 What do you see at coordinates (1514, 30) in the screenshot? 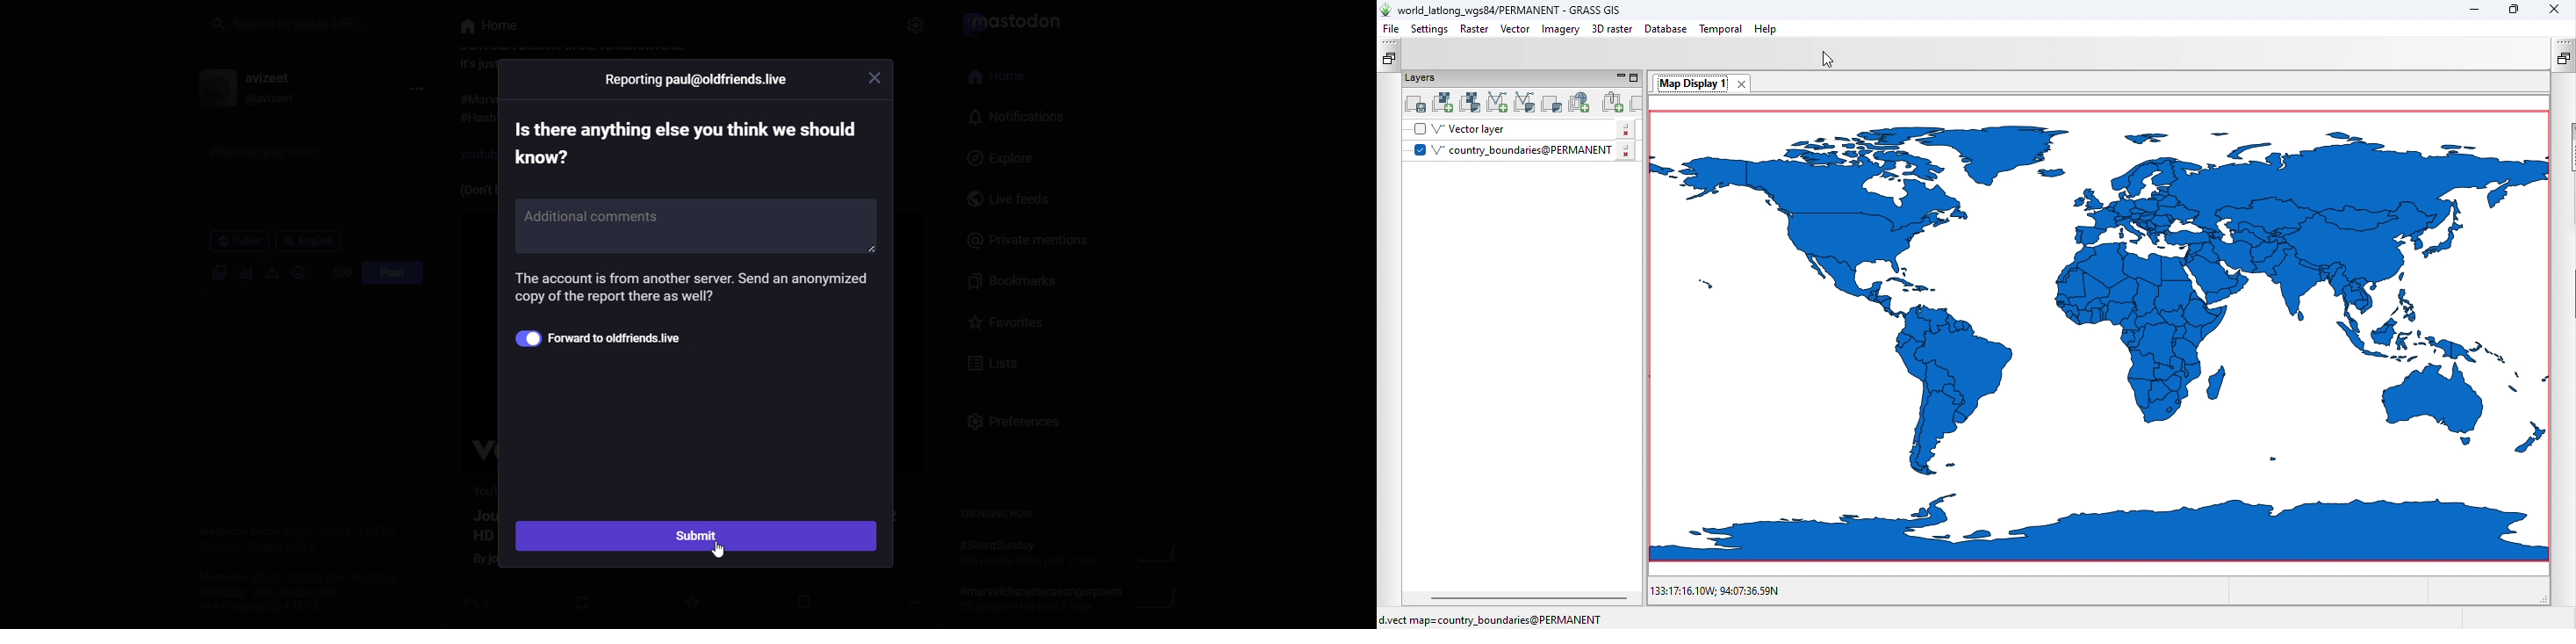
I see `Vector` at bounding box center [1514, 30].